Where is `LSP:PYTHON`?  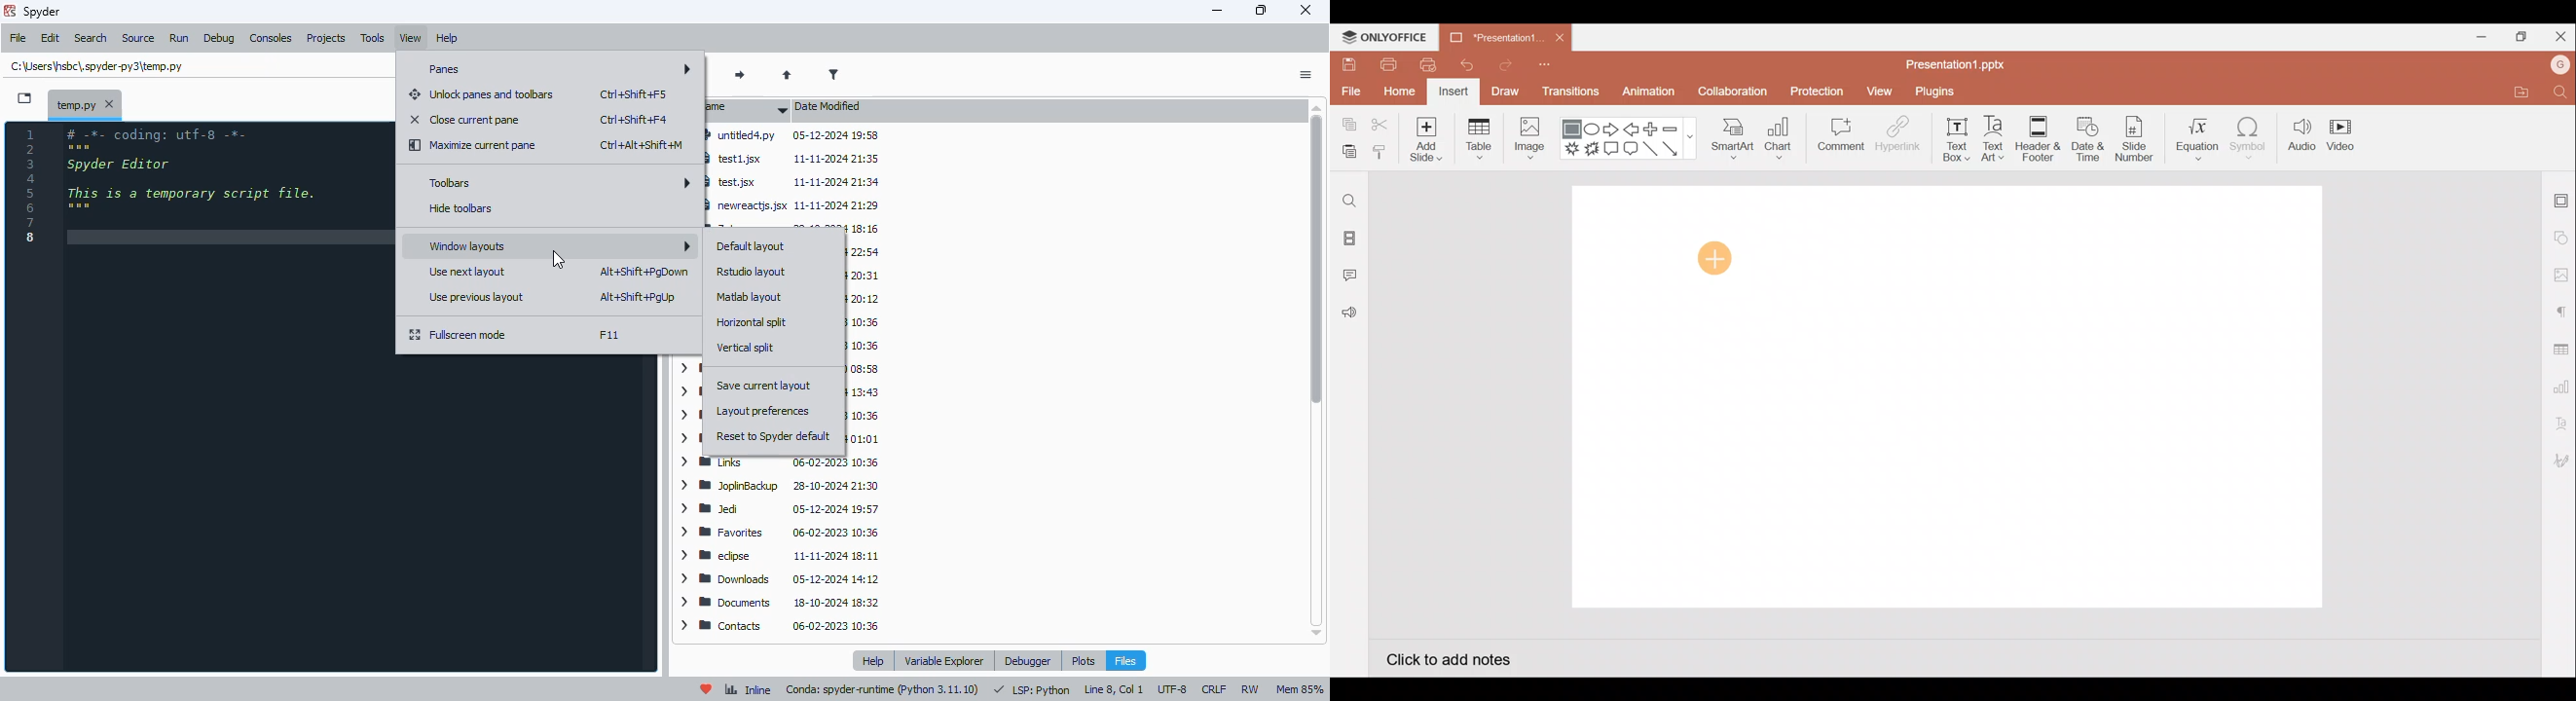 LSP:PYTHON is located at coordinates (1031, 690).